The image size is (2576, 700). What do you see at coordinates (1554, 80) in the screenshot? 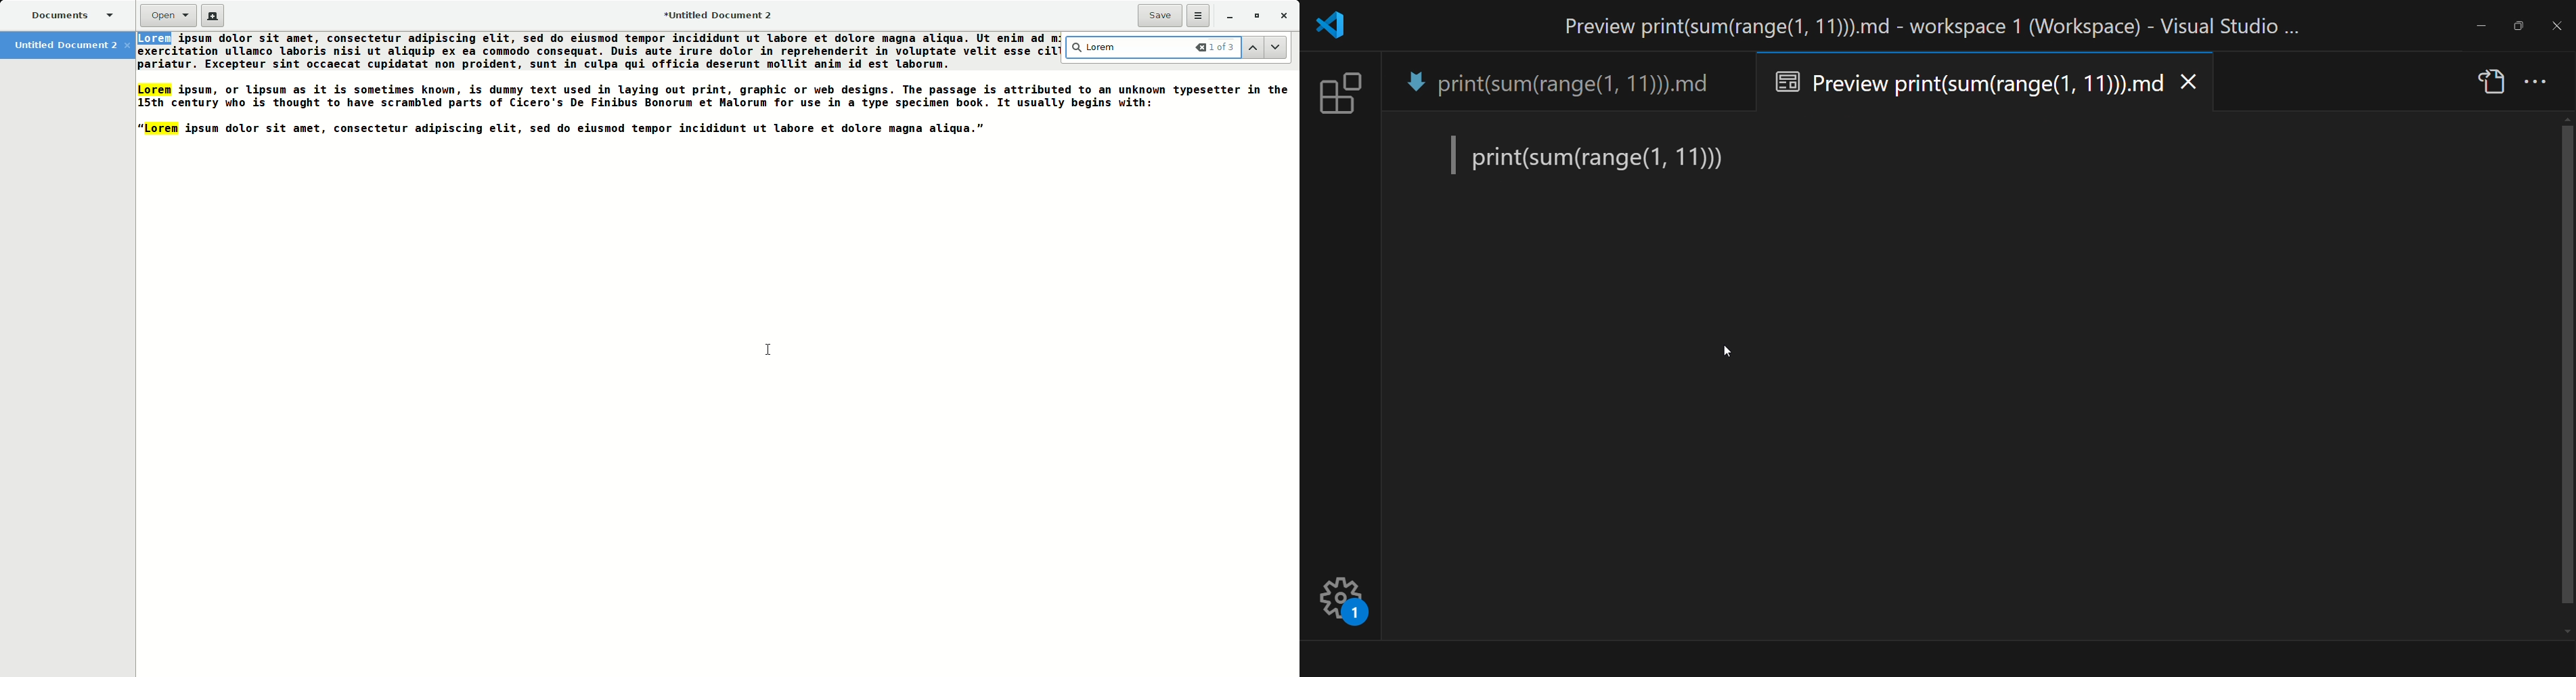
I see `tab name` at bounding box center [1554, 80].